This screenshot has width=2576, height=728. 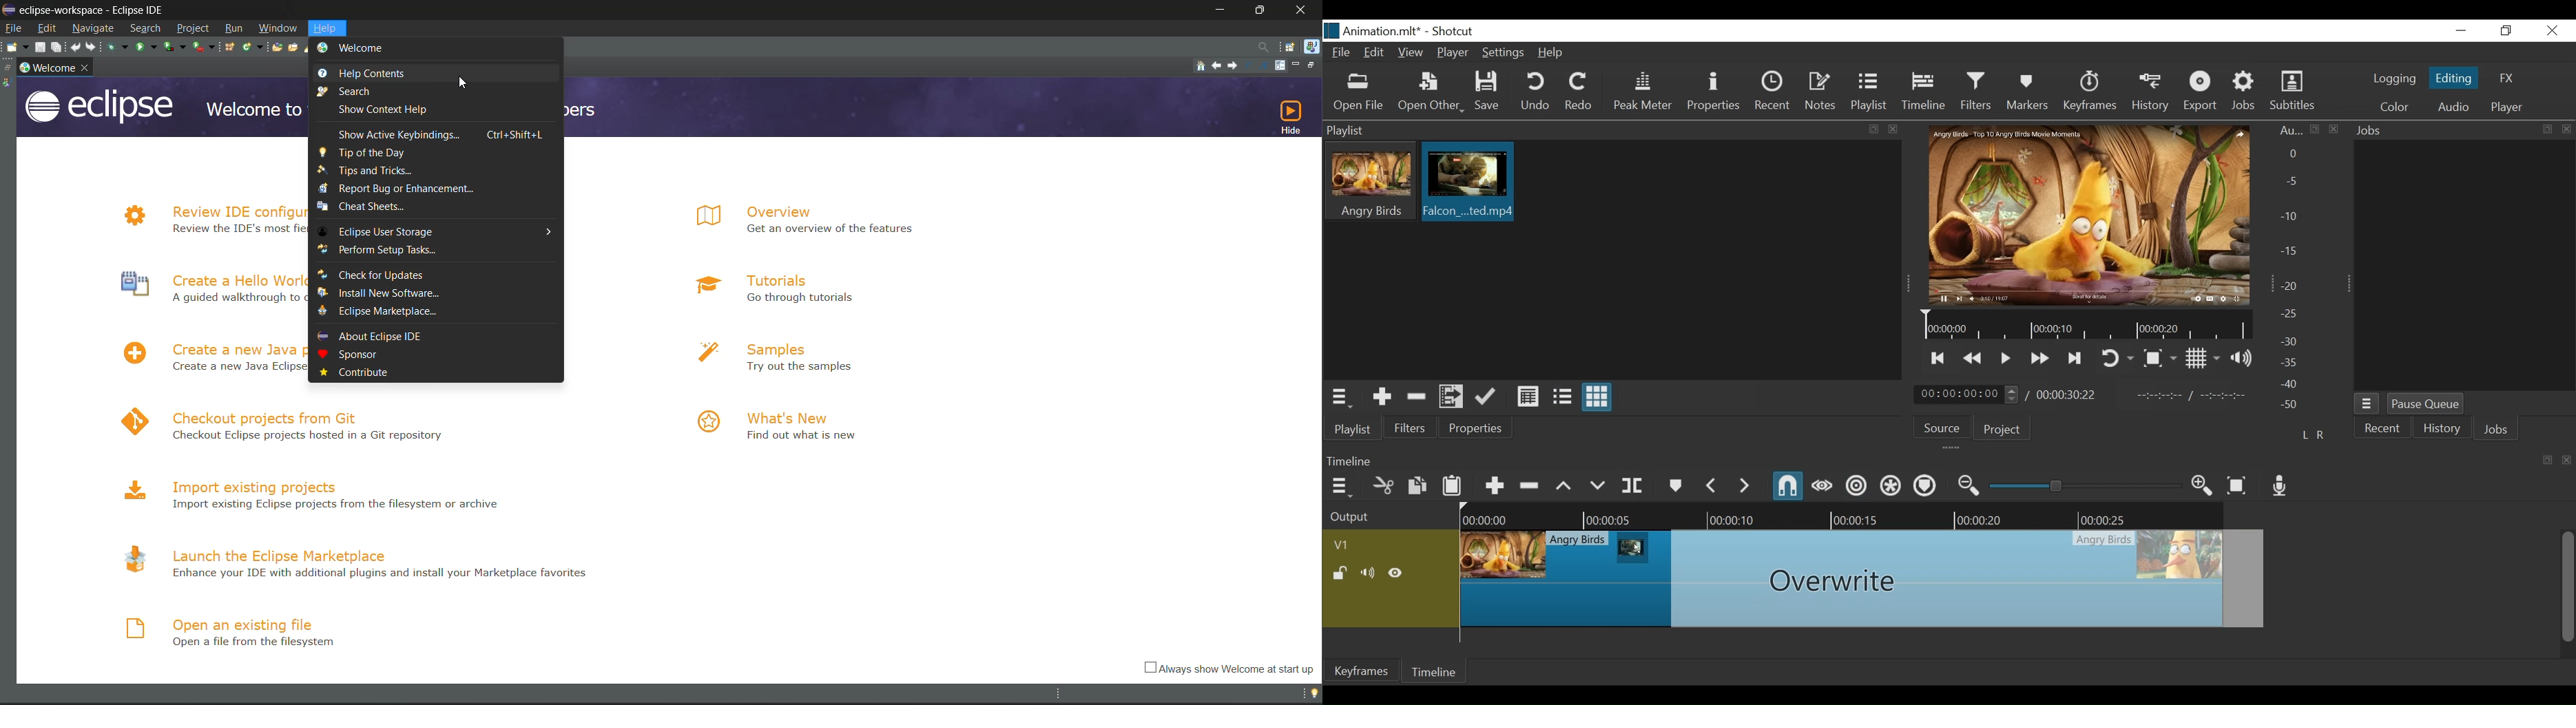 I want to click on Open Other, so click(x=1430, y=93).